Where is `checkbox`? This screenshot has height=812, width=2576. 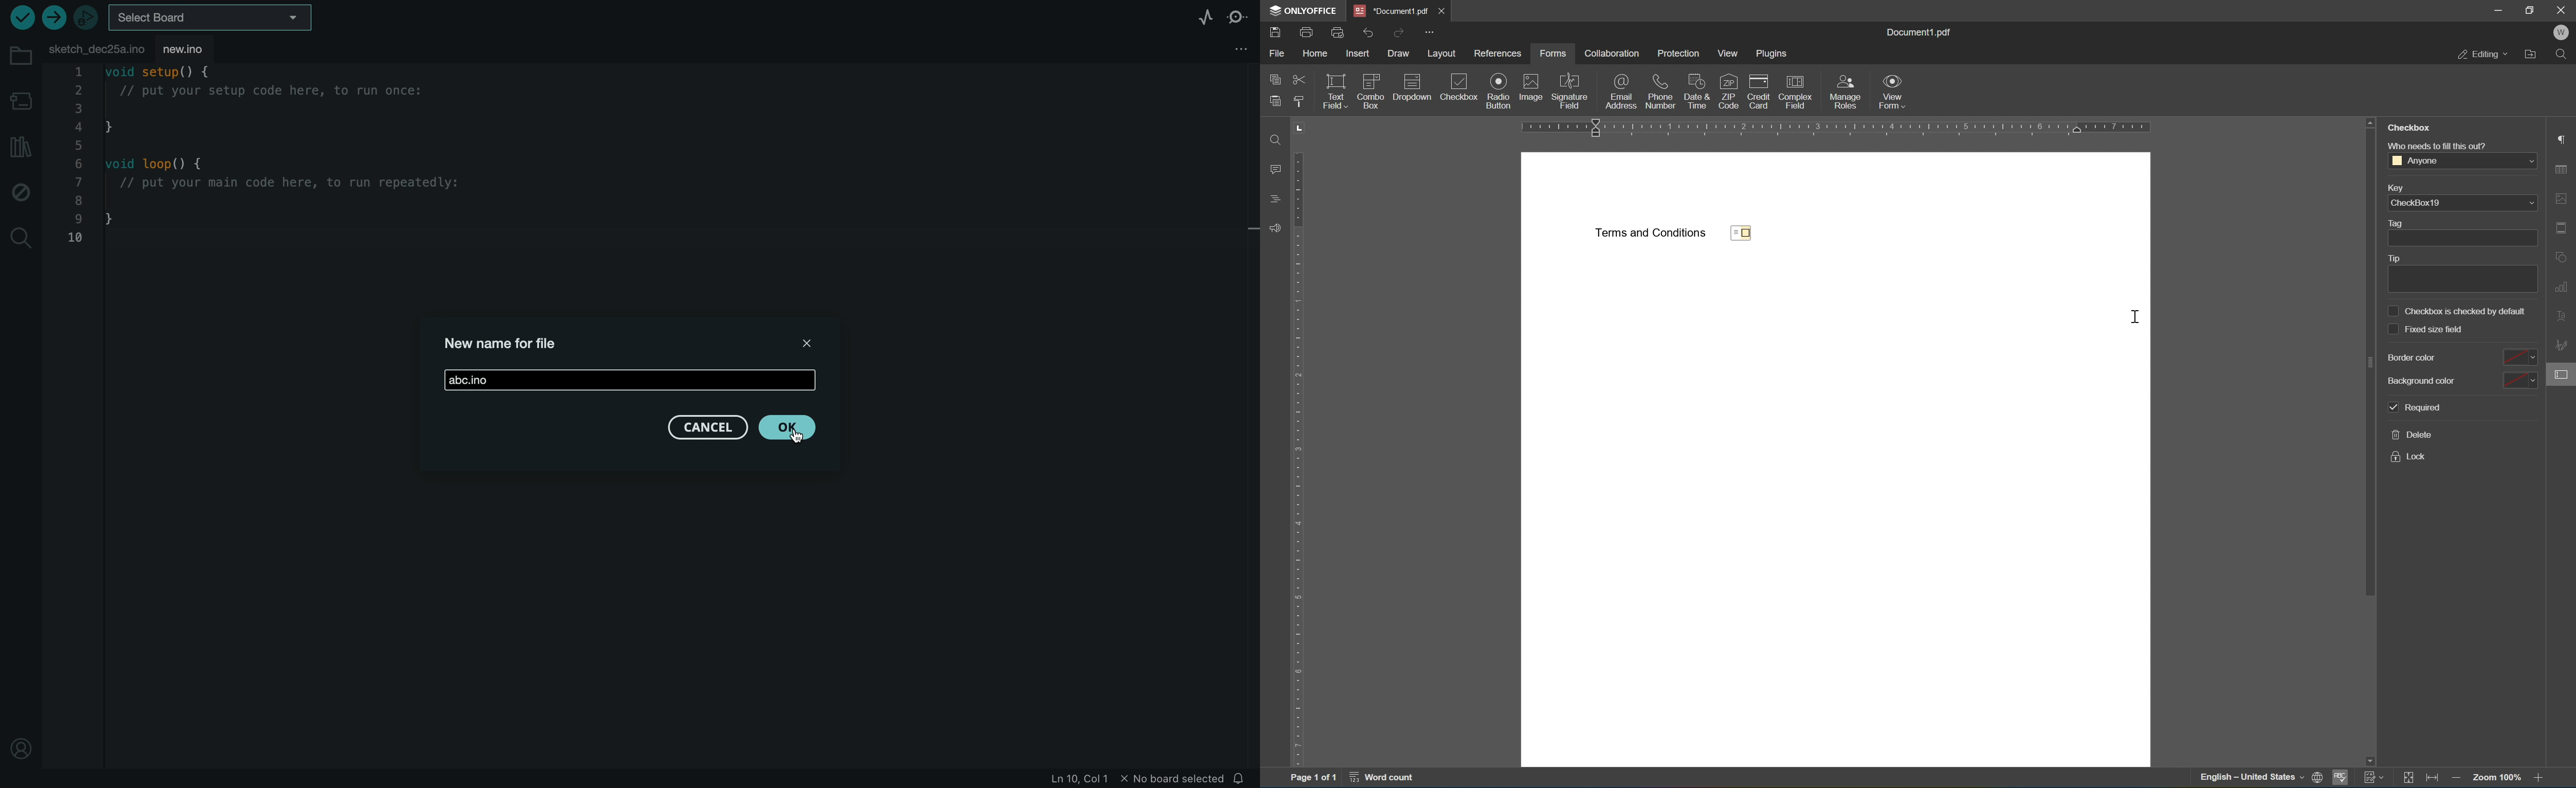 checkbox is located at coordinates (1452, 87).